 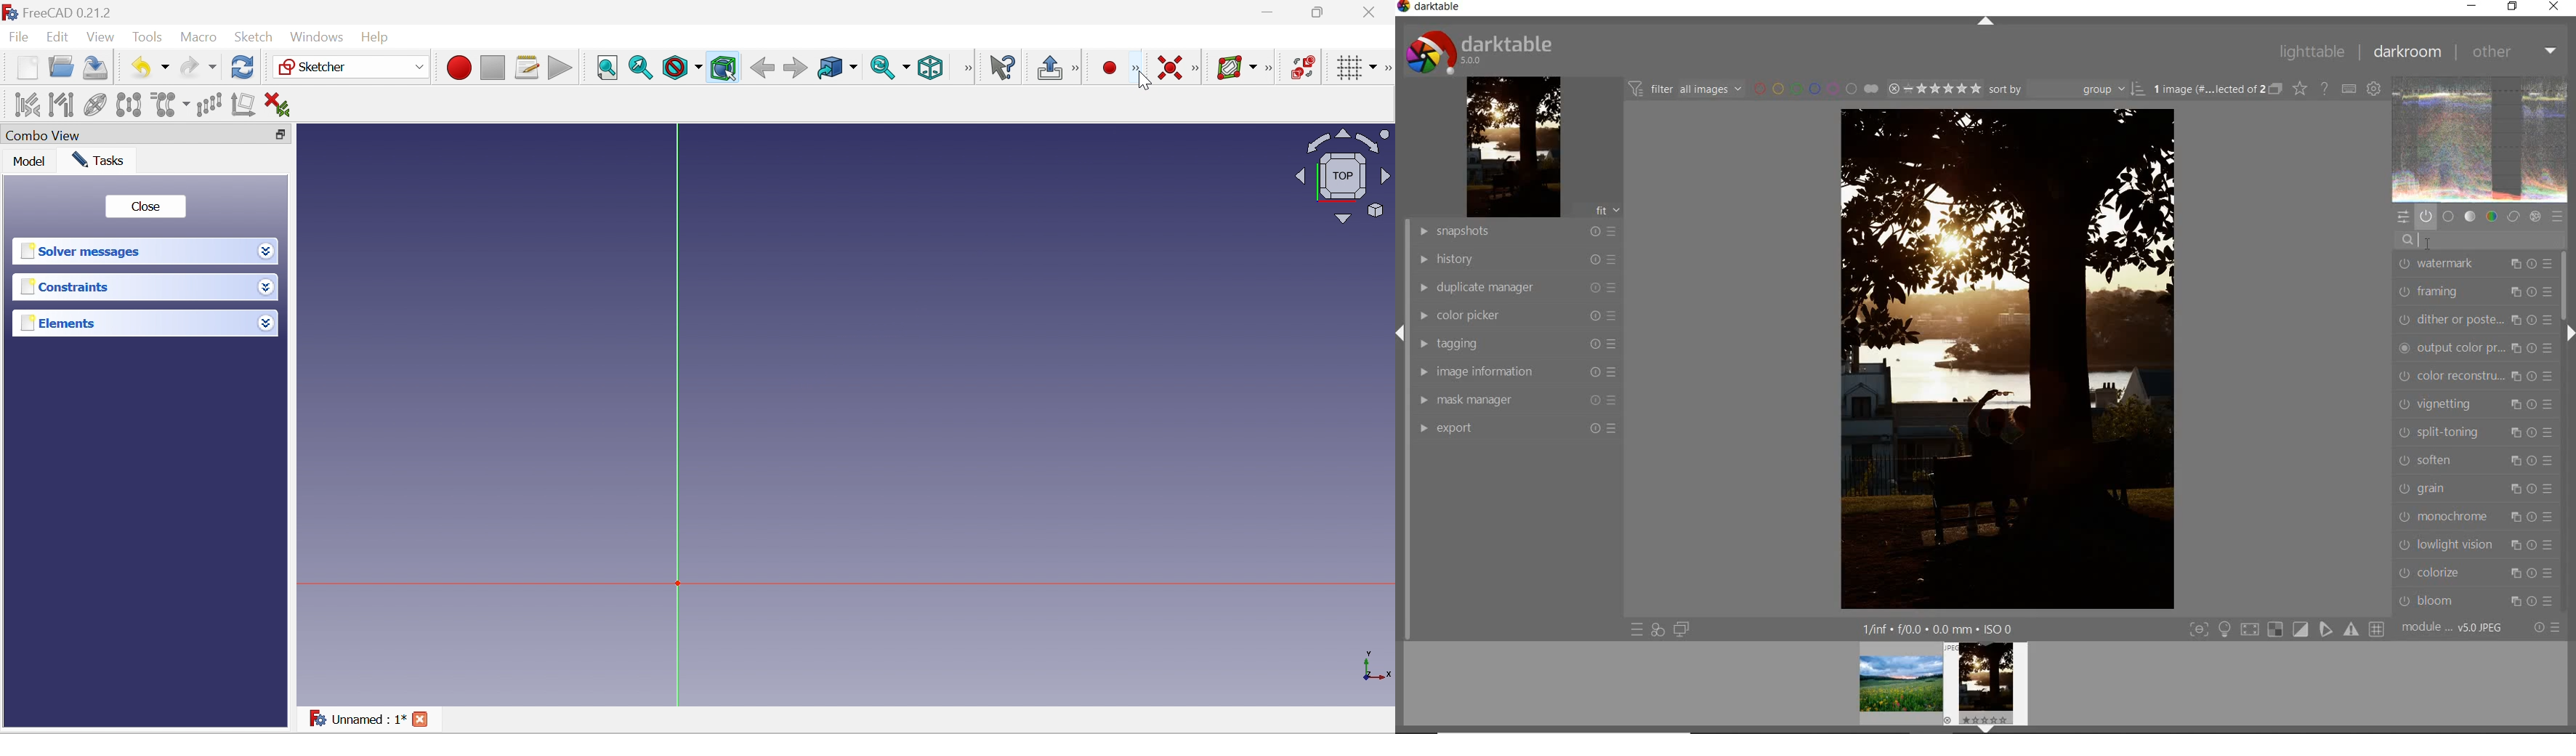 What do you see at coordinates (58, 12) in the screenshot?
I see `FreeCAD 0.21.2` at bounding box center [58, 12].